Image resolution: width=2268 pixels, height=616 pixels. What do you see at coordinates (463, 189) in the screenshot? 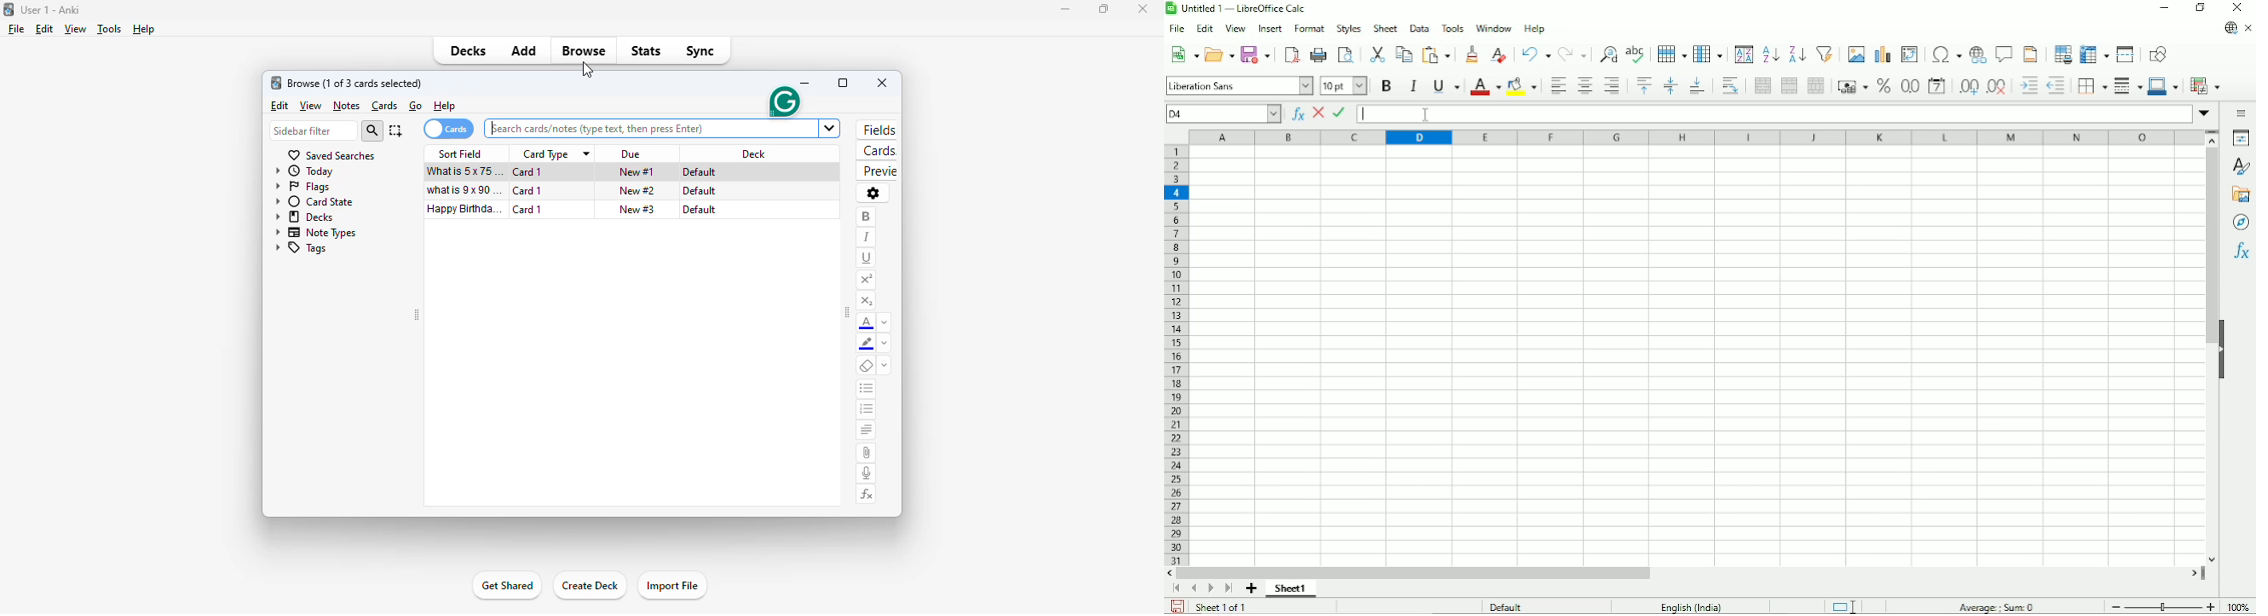
I see `what is 9x90=?` at bounding box center [463, 189].